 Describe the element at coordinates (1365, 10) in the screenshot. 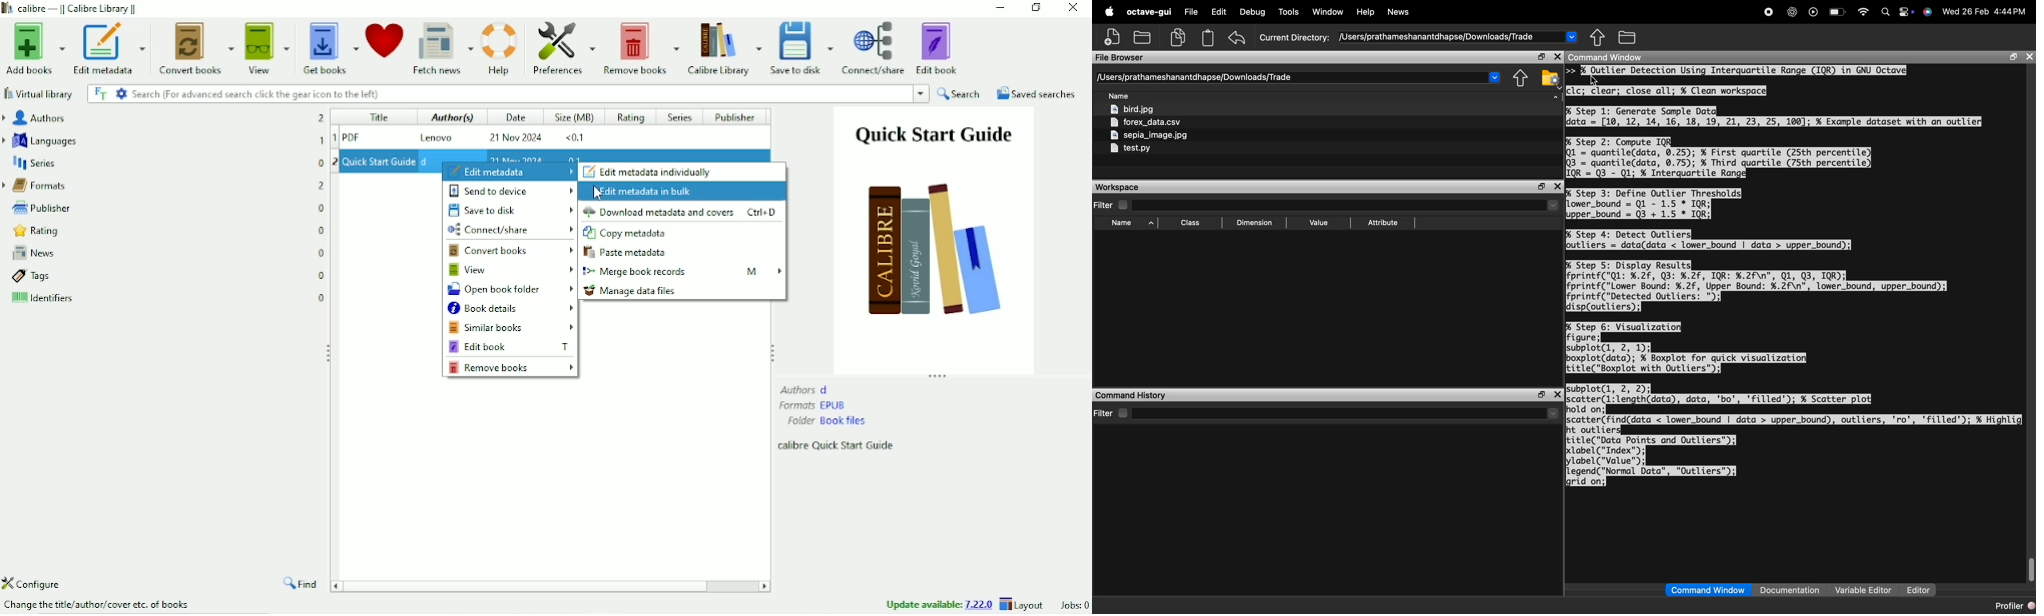

I see `Help` at that location.